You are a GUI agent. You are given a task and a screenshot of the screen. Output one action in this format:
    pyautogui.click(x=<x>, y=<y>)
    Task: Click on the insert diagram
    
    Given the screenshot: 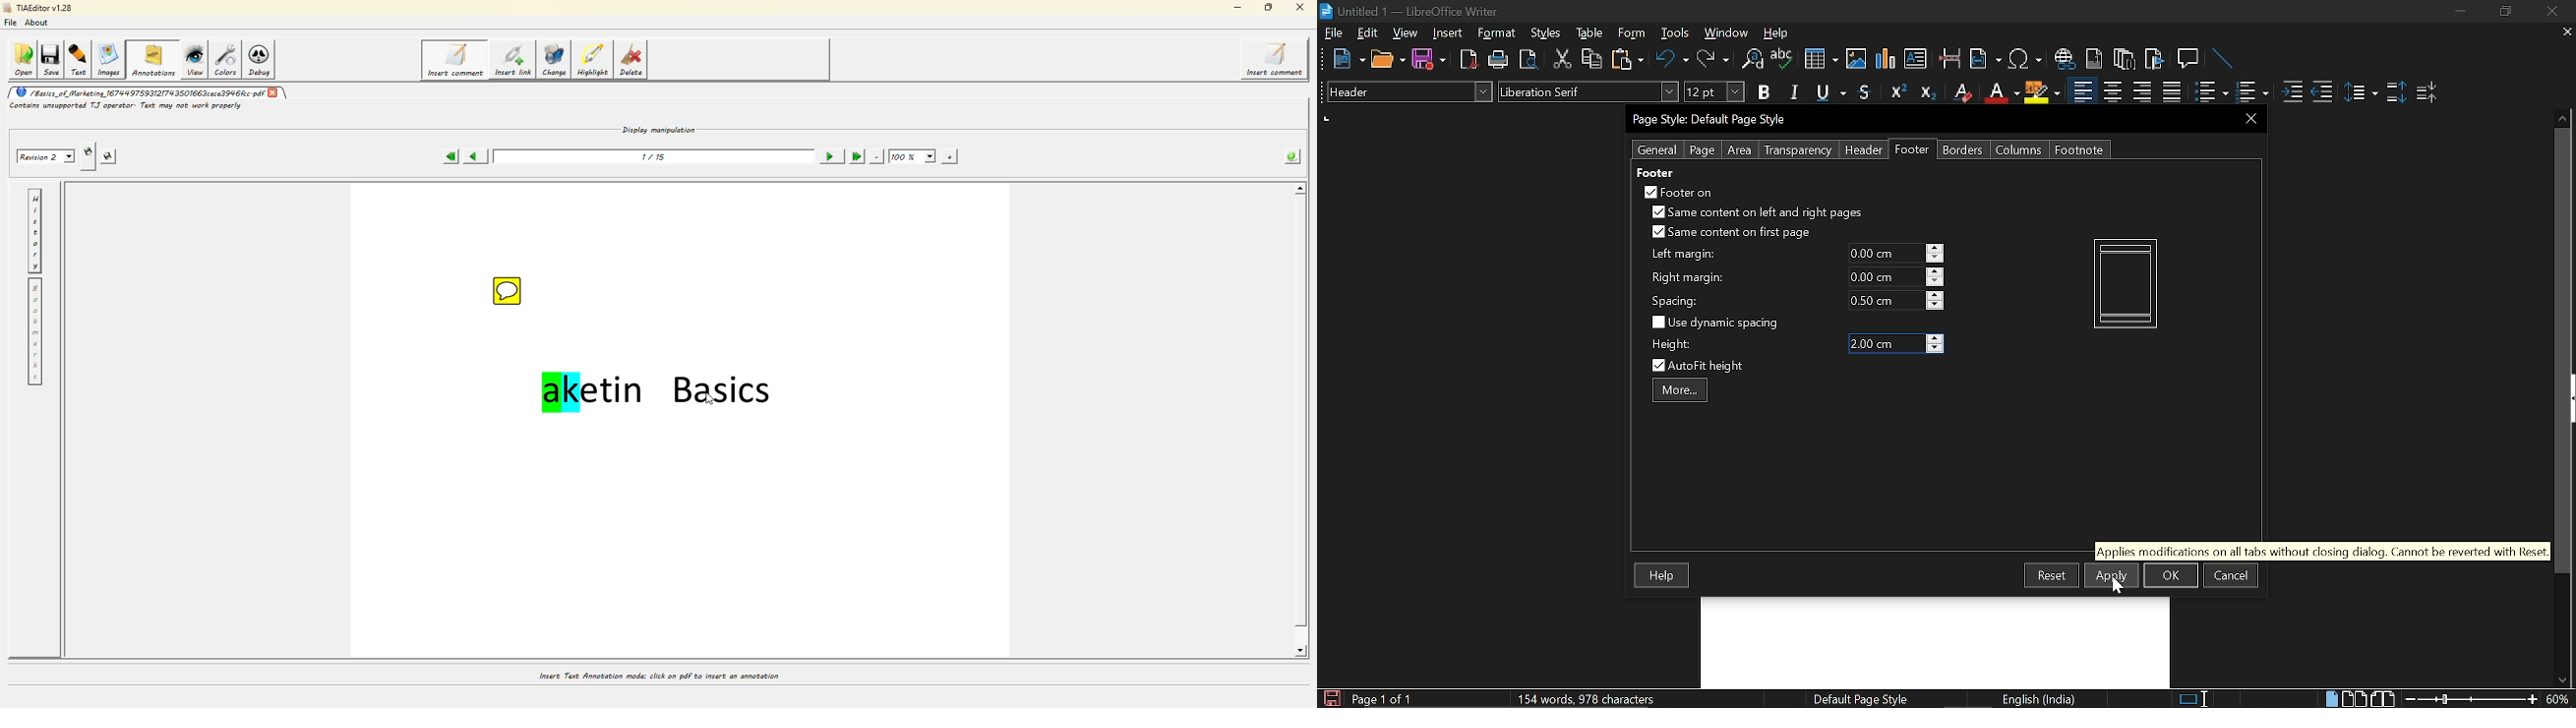 What is the action you would take?
    pyautogui.click(x=1886, y=59)
    